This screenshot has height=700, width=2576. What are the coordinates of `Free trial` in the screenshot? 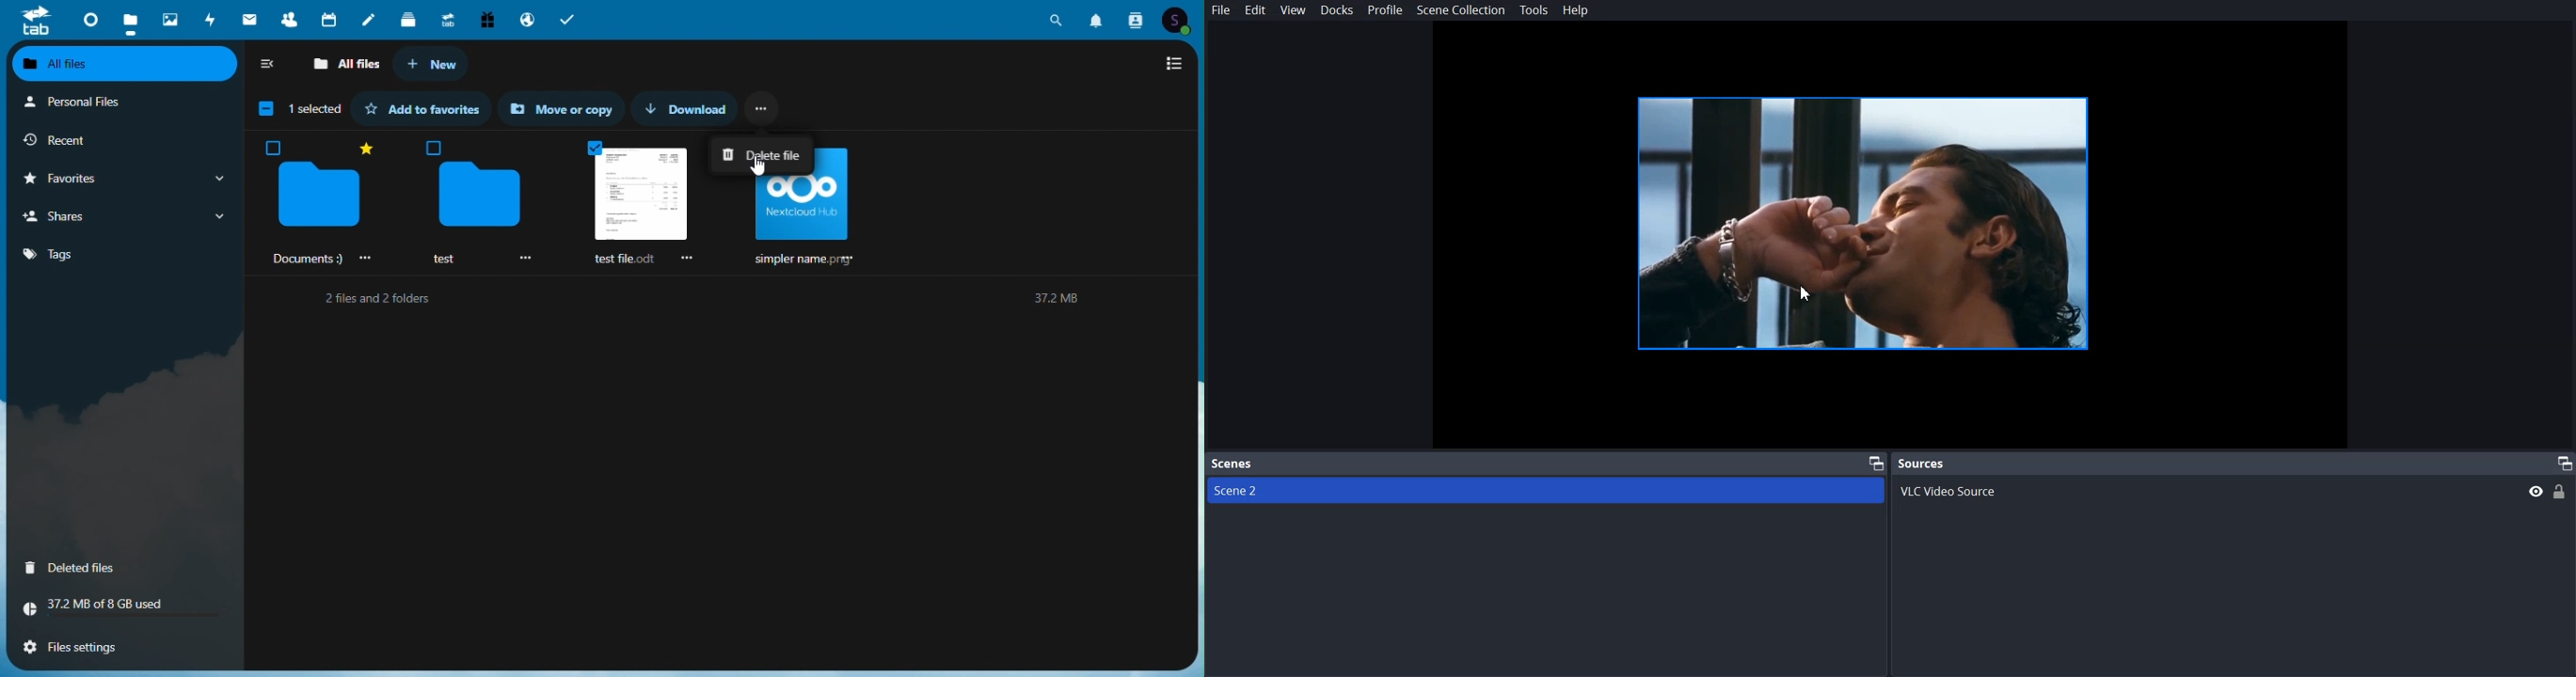 It's located at (485, 18).